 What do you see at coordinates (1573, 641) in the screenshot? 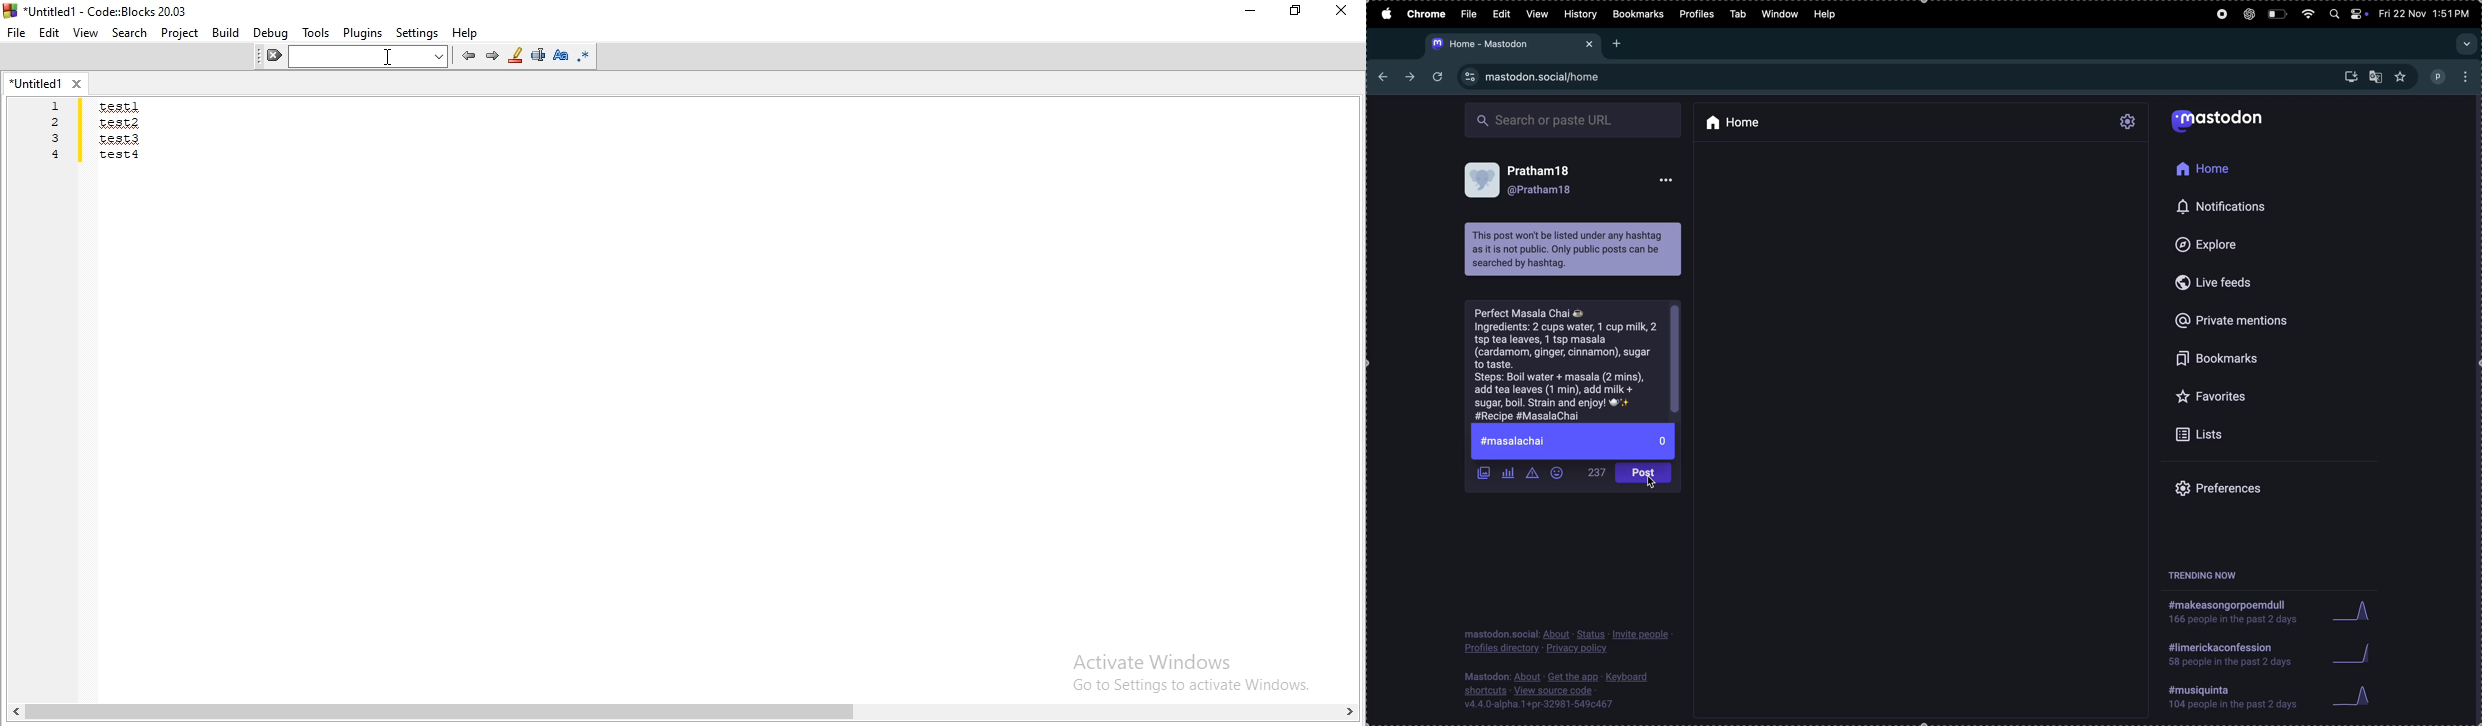
I see `profile privacy` at bounding box center [1573, 641].